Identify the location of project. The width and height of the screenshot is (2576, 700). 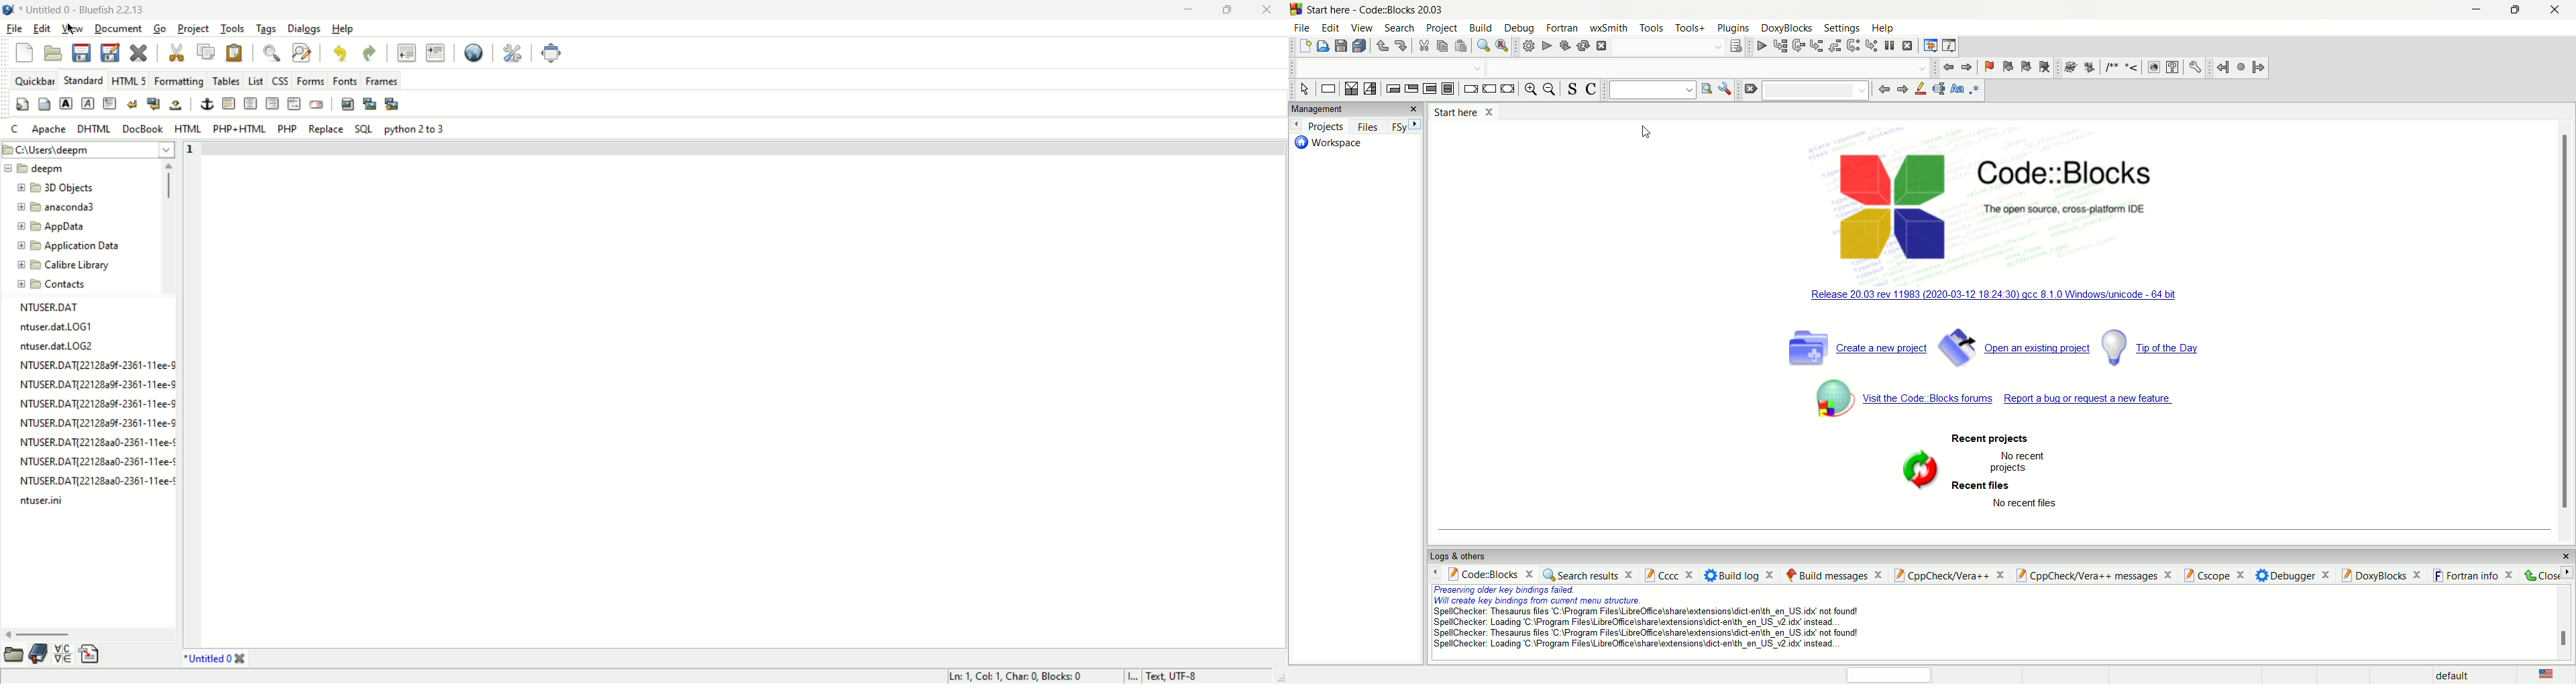
(194, 27).